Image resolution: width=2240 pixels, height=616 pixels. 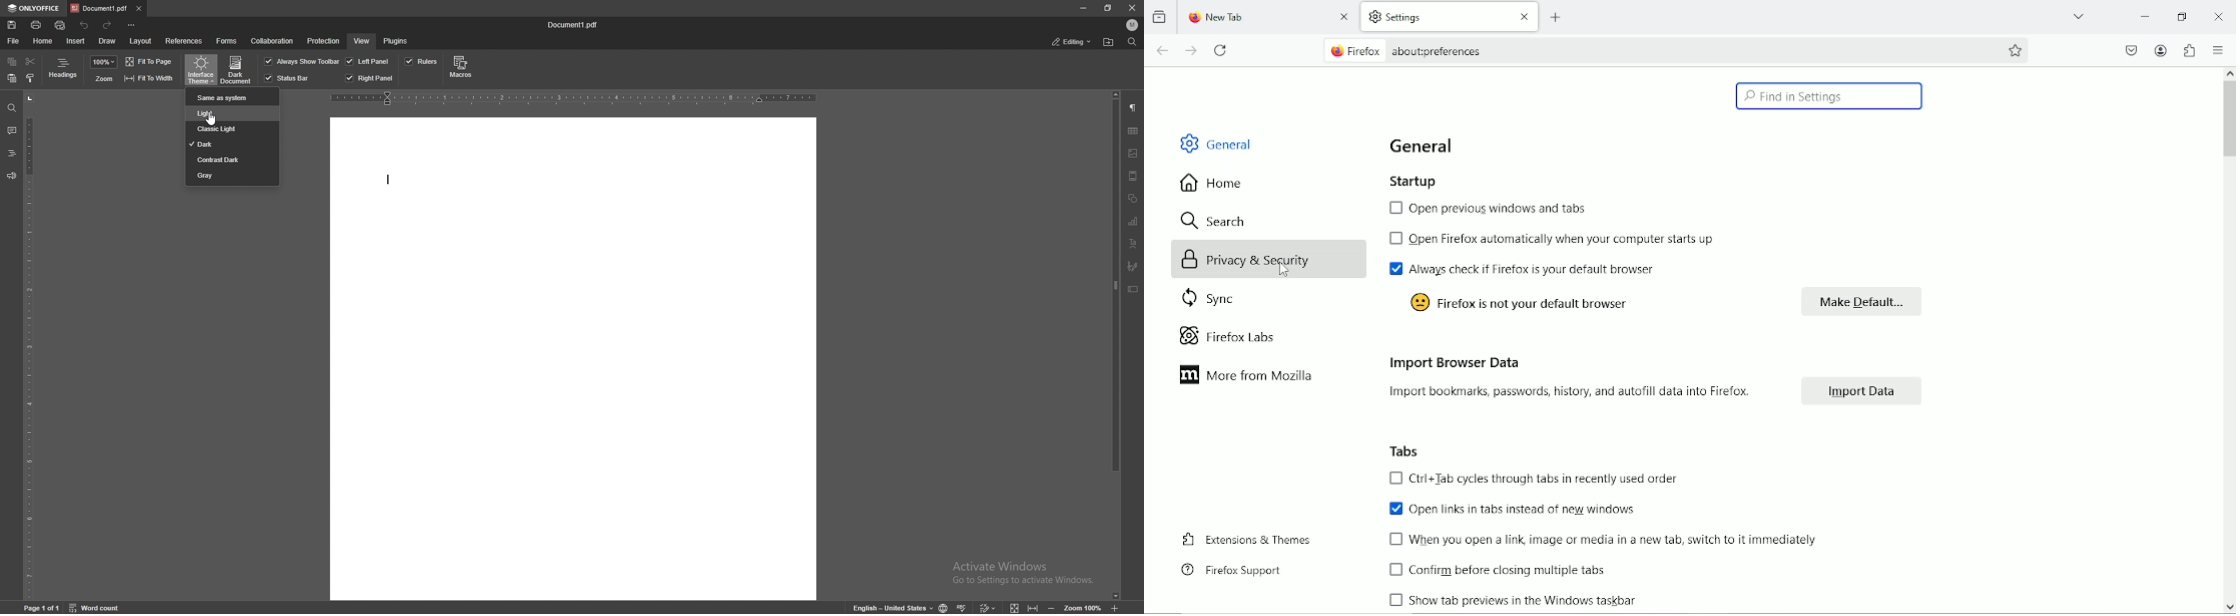 I want to click on checkbox, so click(x=1395, y=569).